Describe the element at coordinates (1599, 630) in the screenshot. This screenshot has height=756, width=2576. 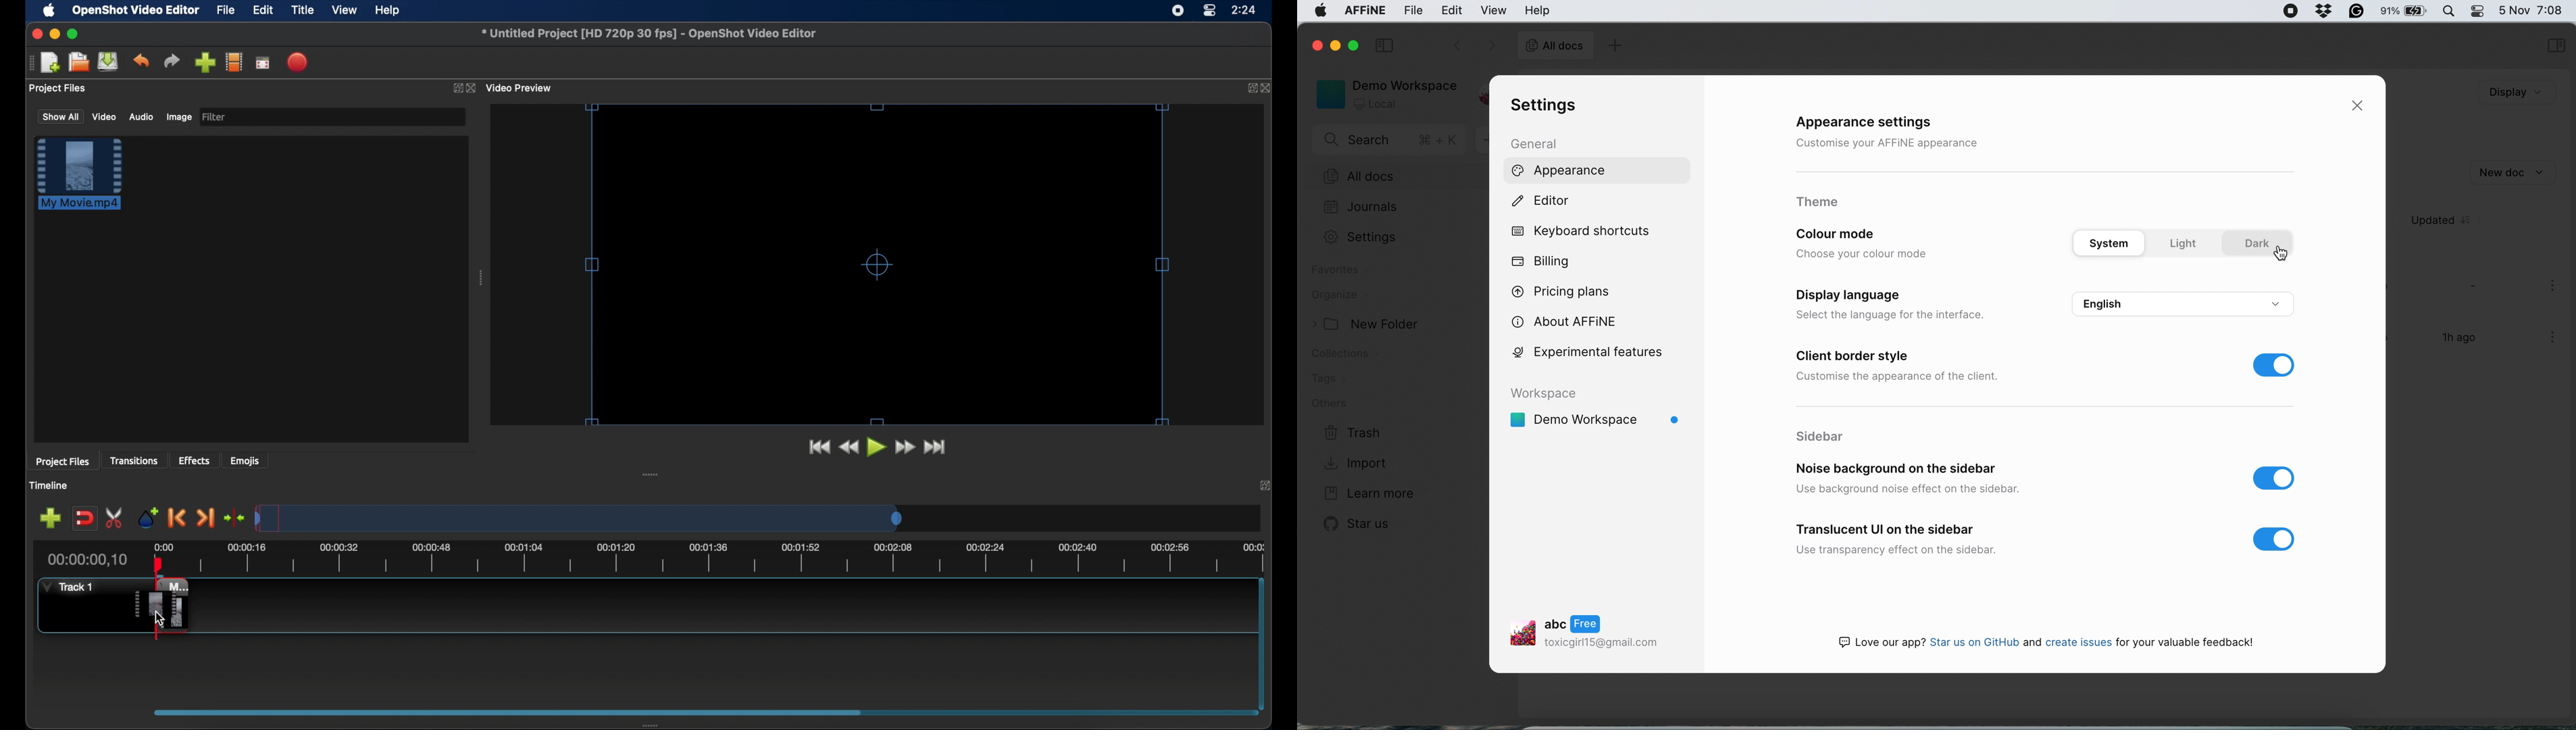
I see `profile details` at that location.